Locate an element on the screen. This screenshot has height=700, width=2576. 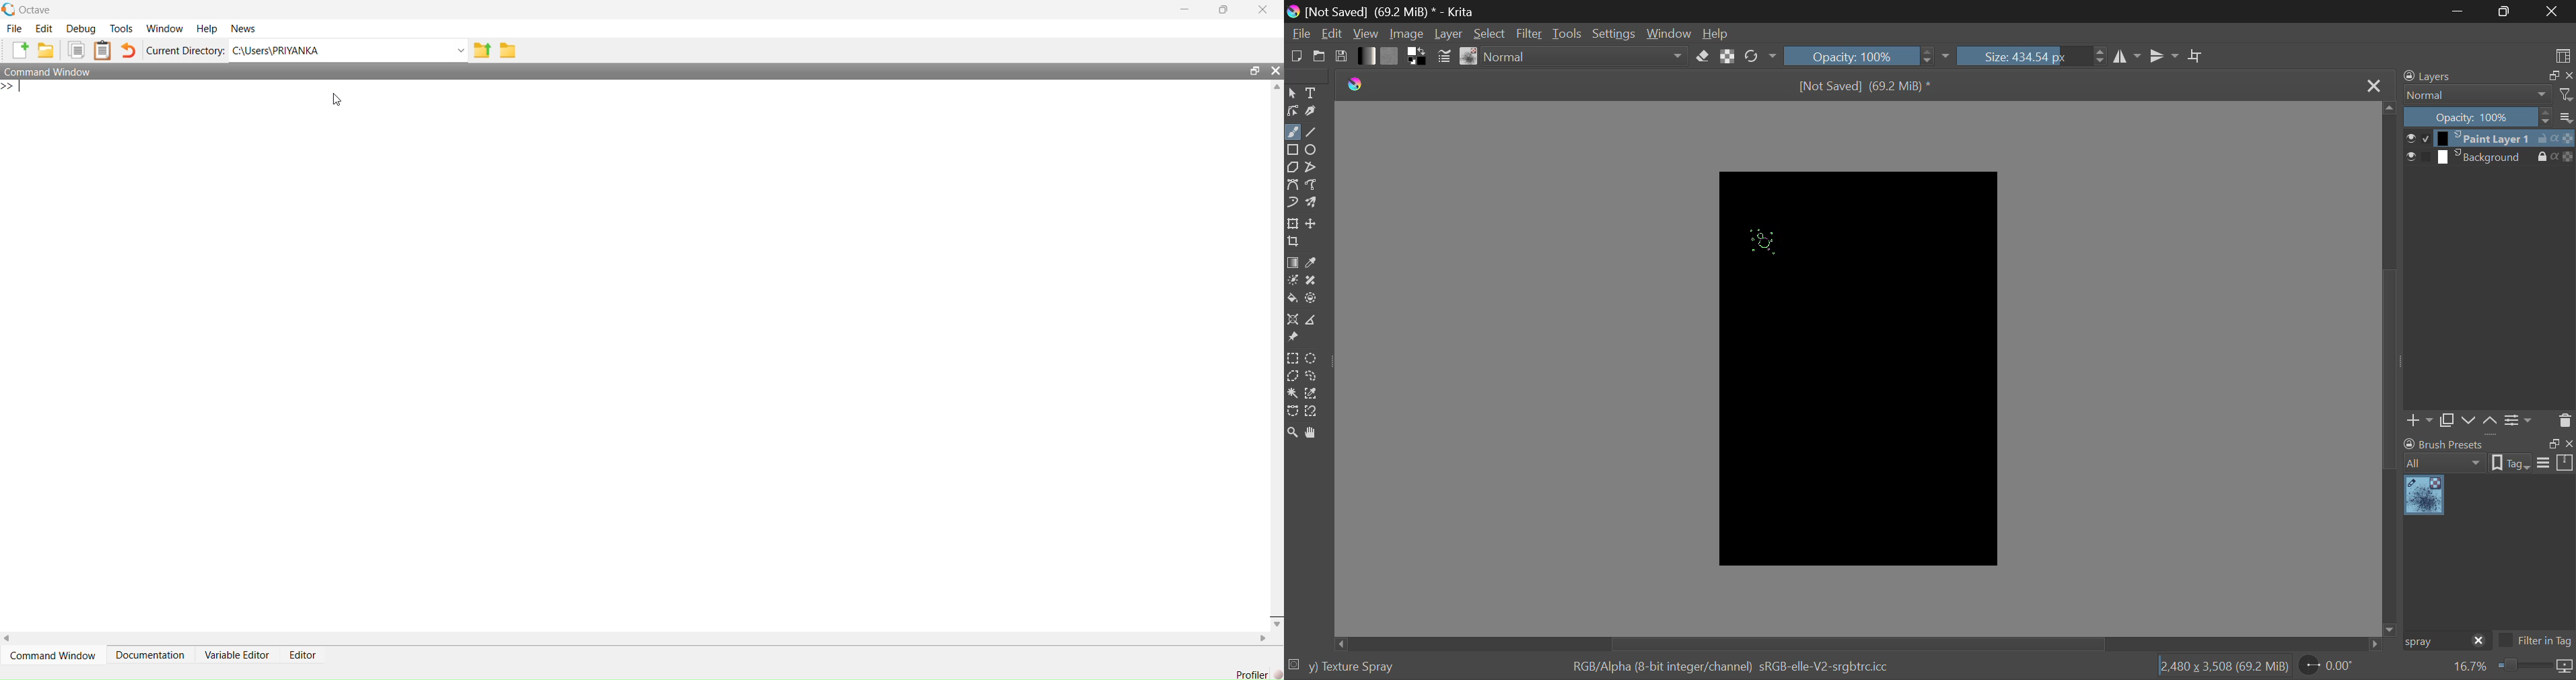
Settings is located at coordinates (2520, 421).